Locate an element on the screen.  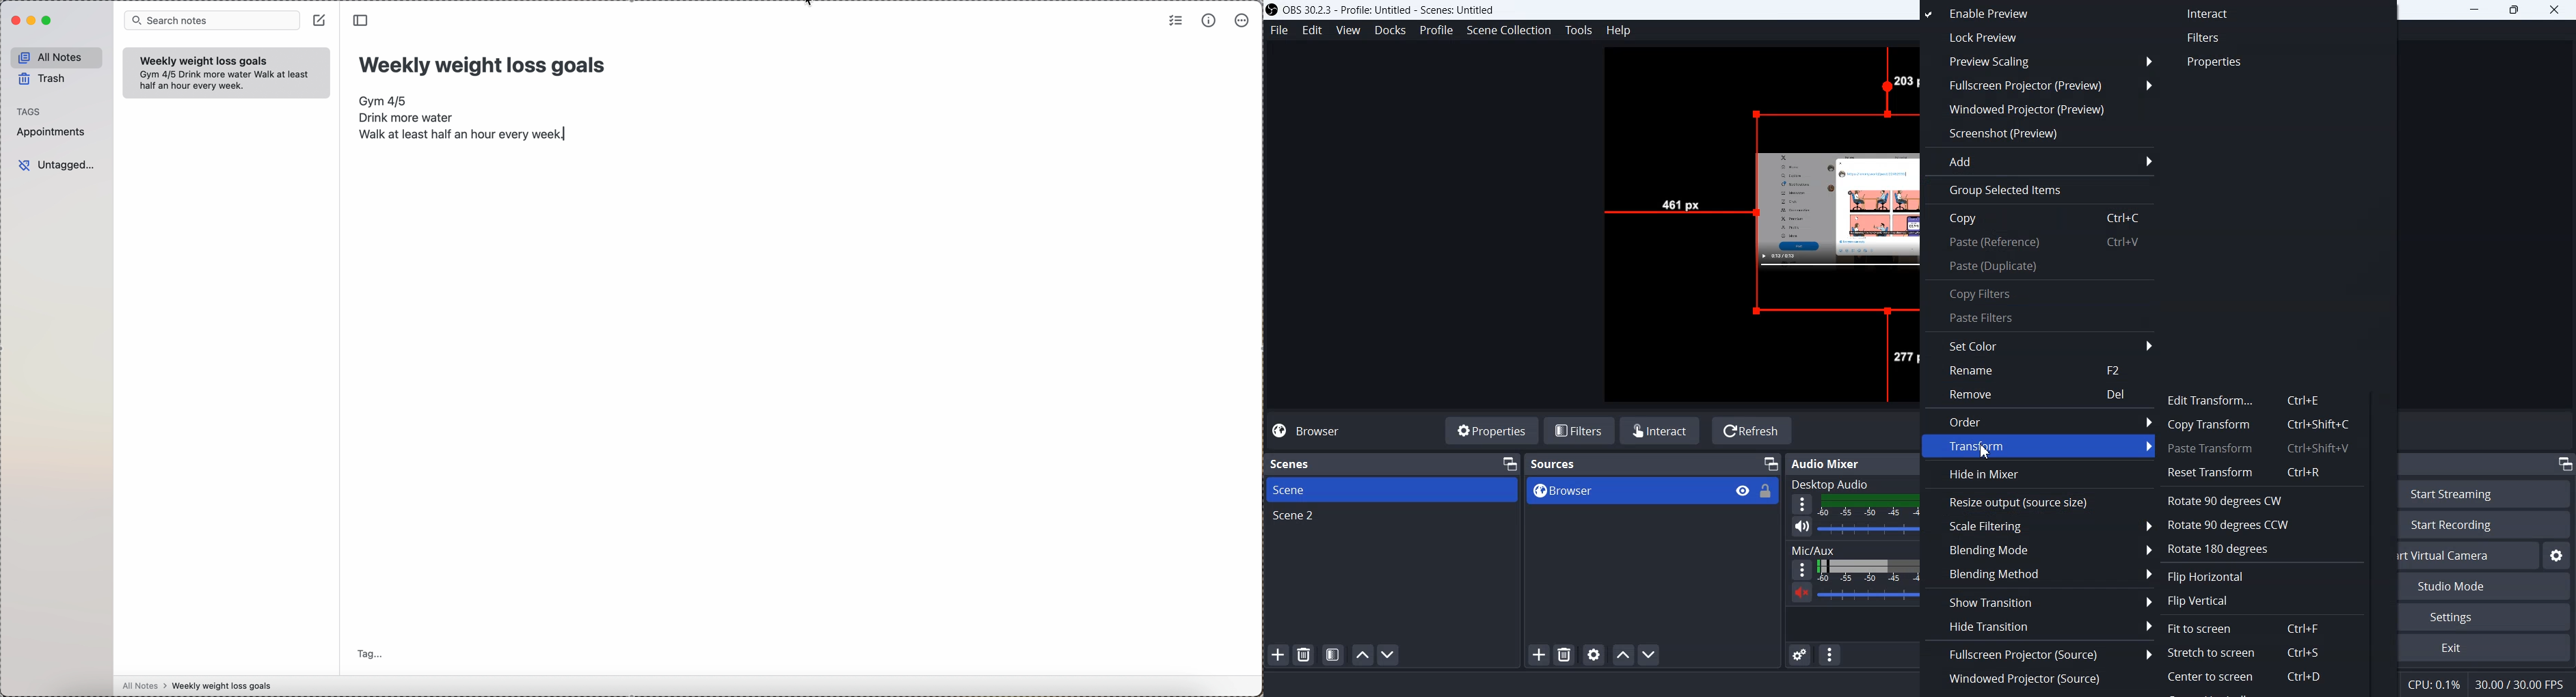
Start Streaming is located at coordinates (2487, 493).